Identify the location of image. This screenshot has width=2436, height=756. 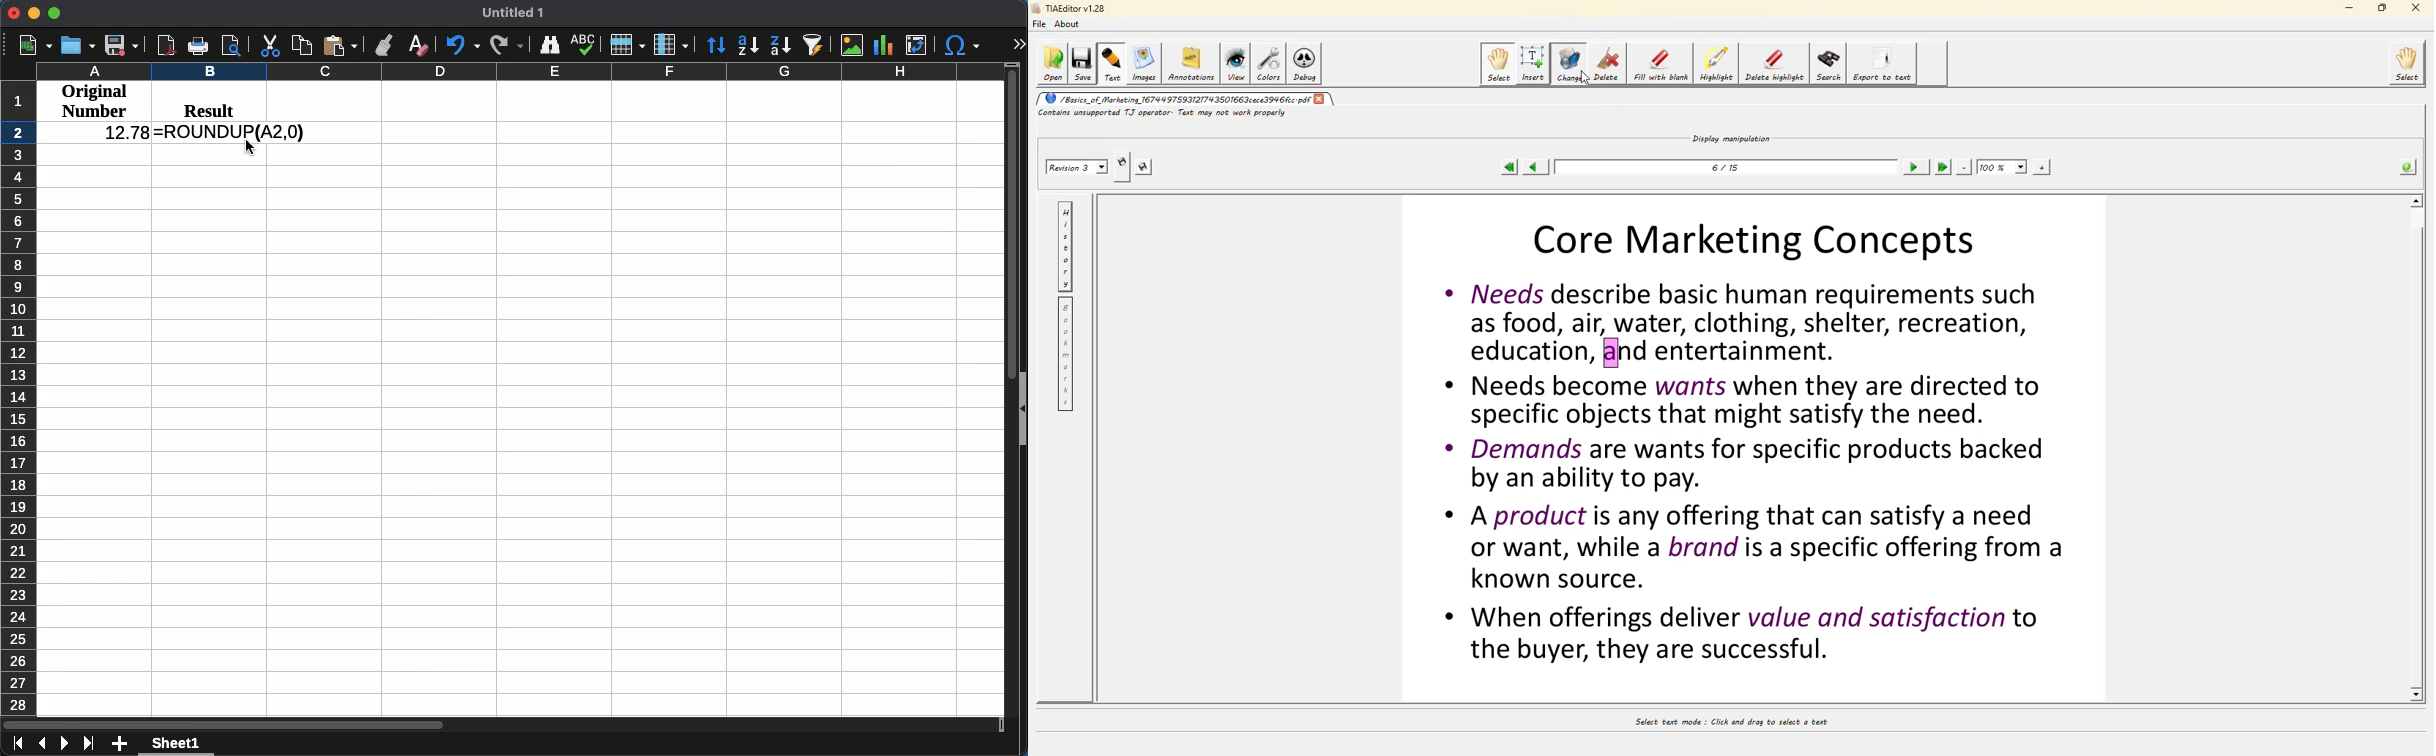
(852, 47).